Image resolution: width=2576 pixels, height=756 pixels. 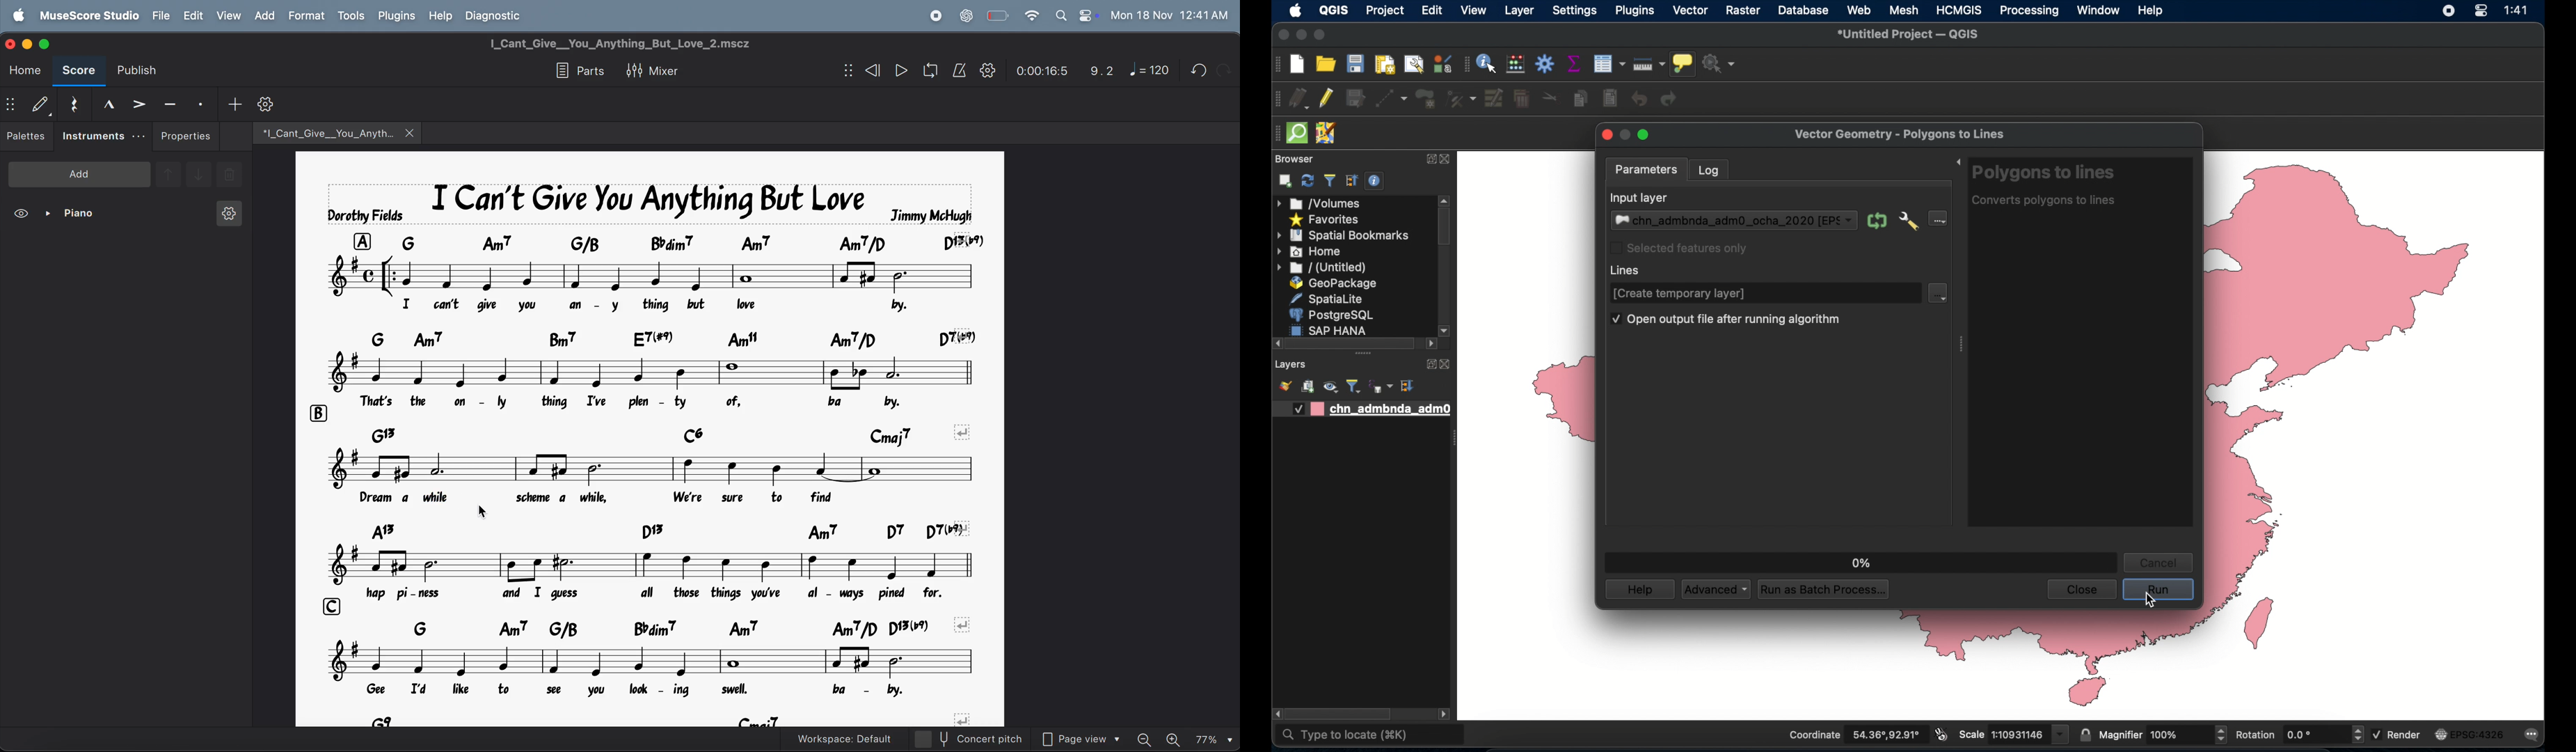 What do you see at coordinates (1445, 159) in the screenshot?
I see `close` at bounding box center [1445, 159].